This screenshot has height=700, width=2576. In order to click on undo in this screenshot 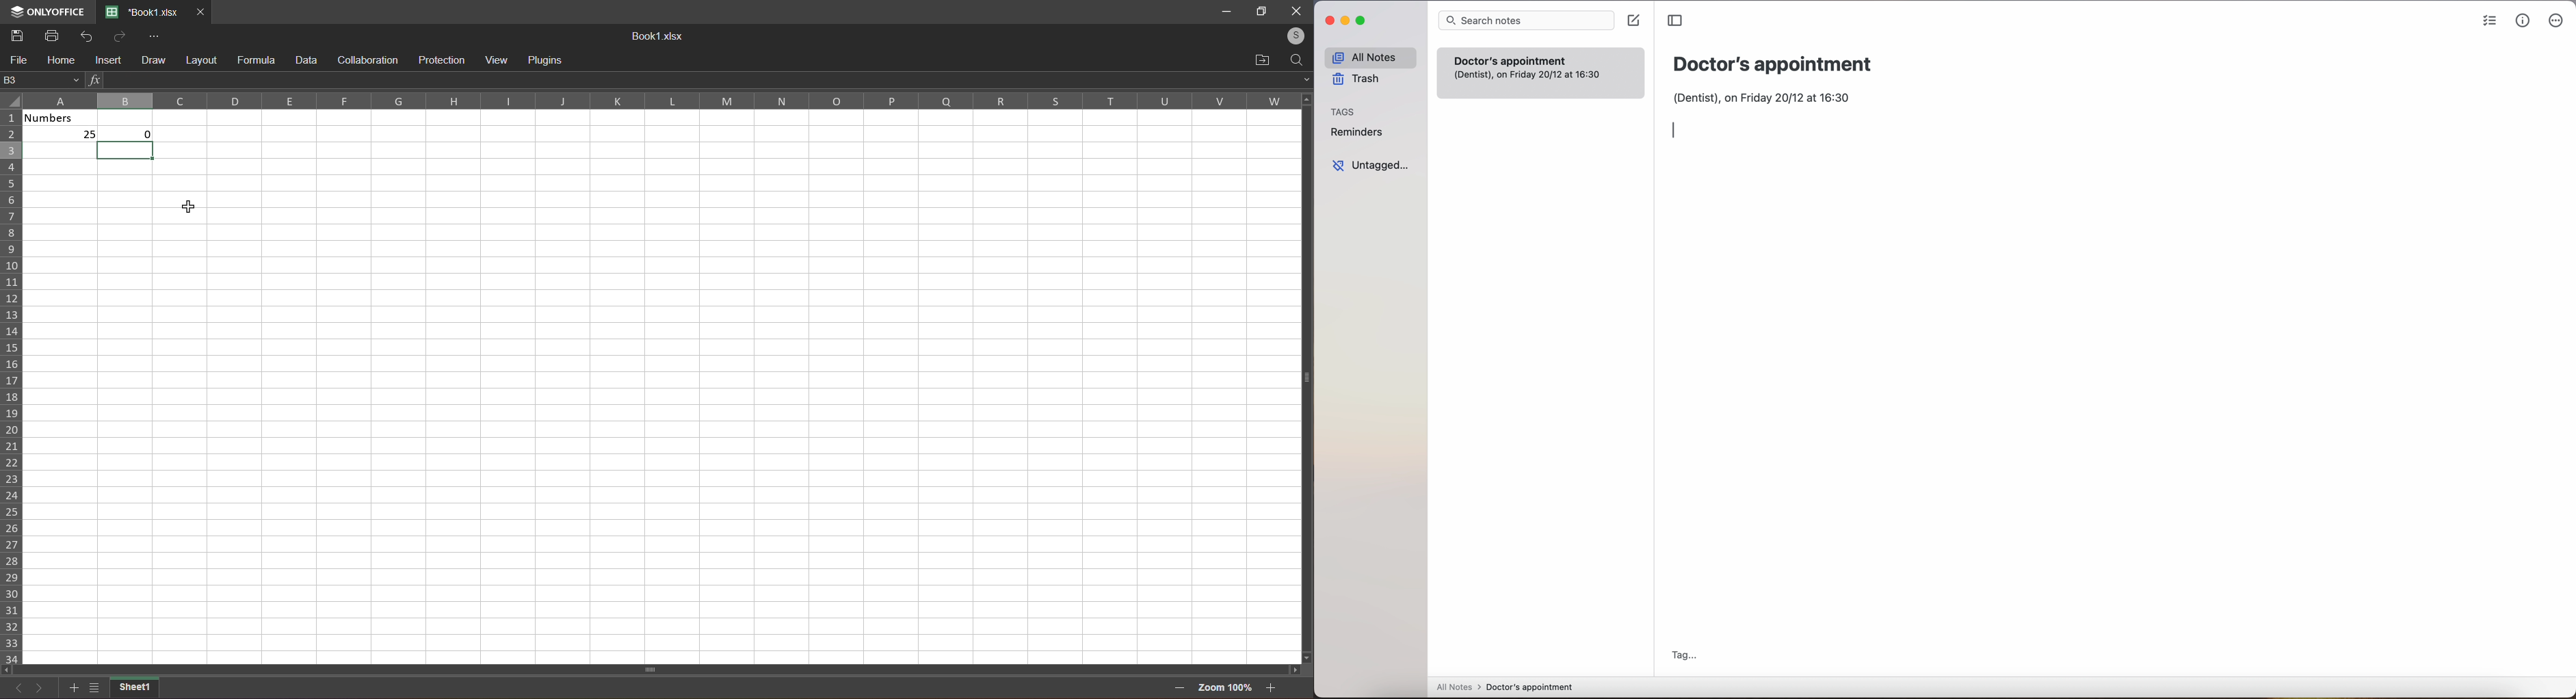, I will do `click(83, 35)`.